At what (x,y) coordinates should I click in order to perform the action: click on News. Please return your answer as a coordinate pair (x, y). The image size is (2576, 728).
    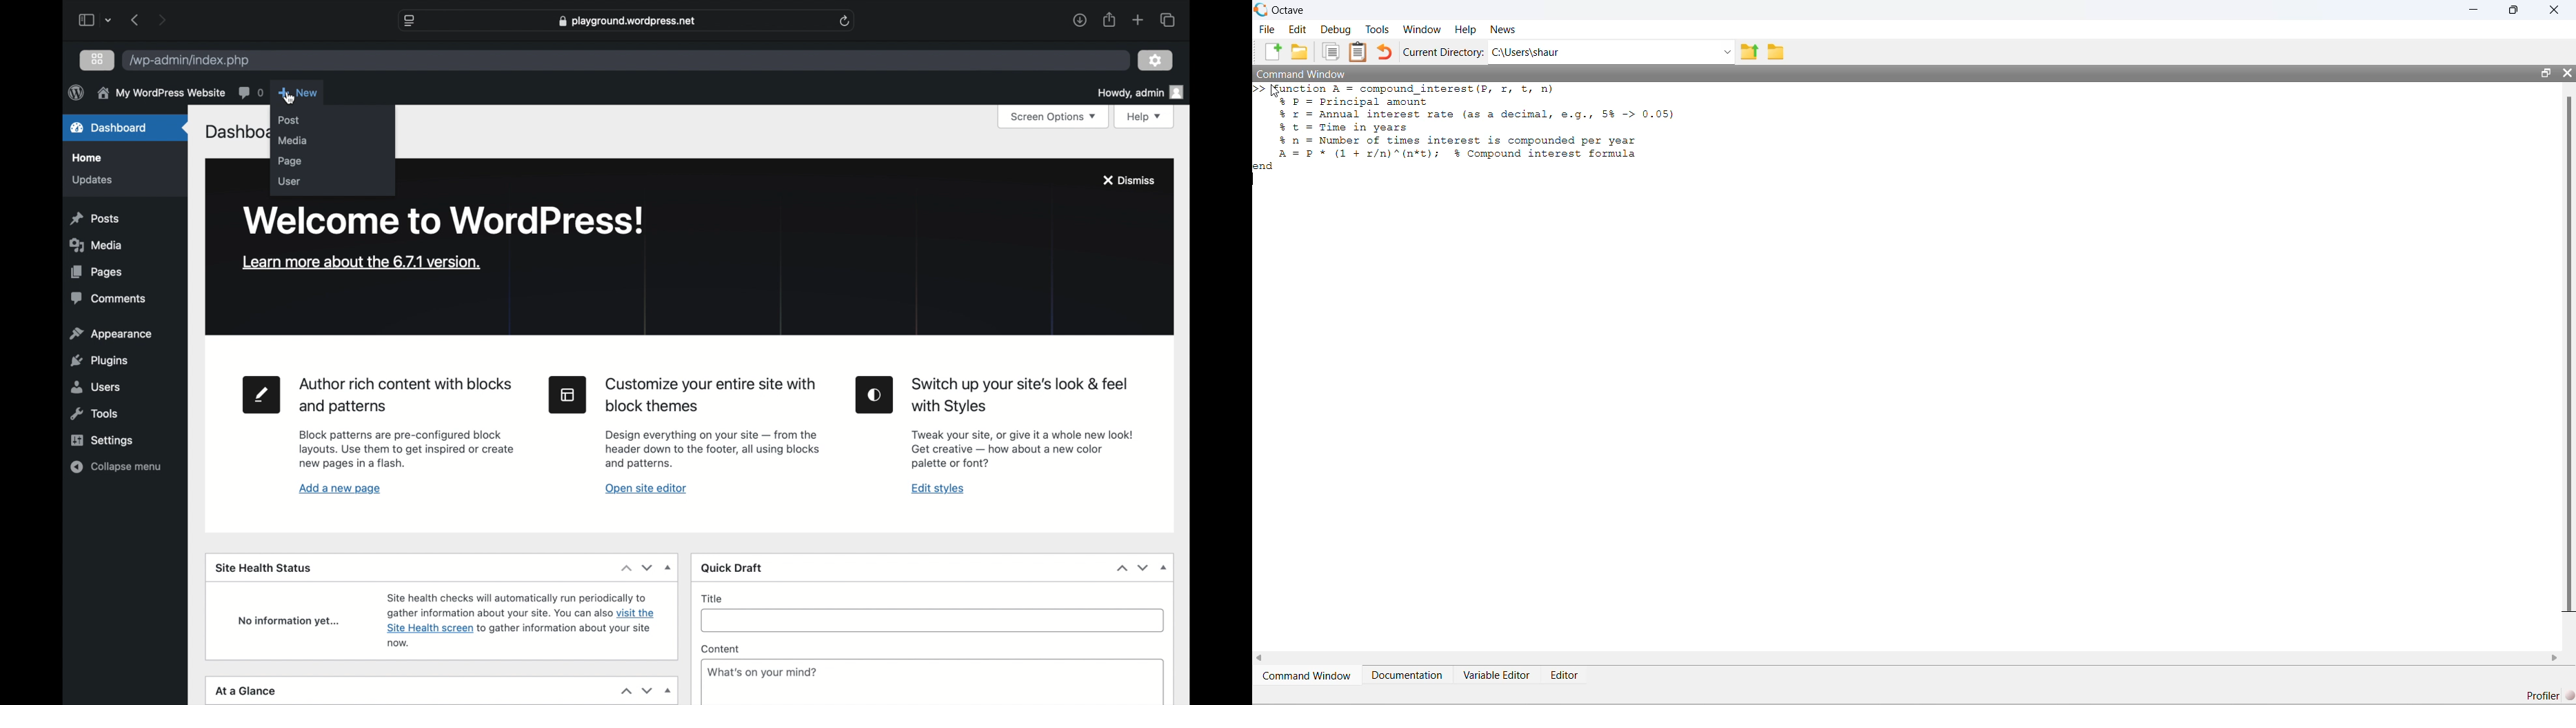
    Looking at the image, I should click on (1504, 29).